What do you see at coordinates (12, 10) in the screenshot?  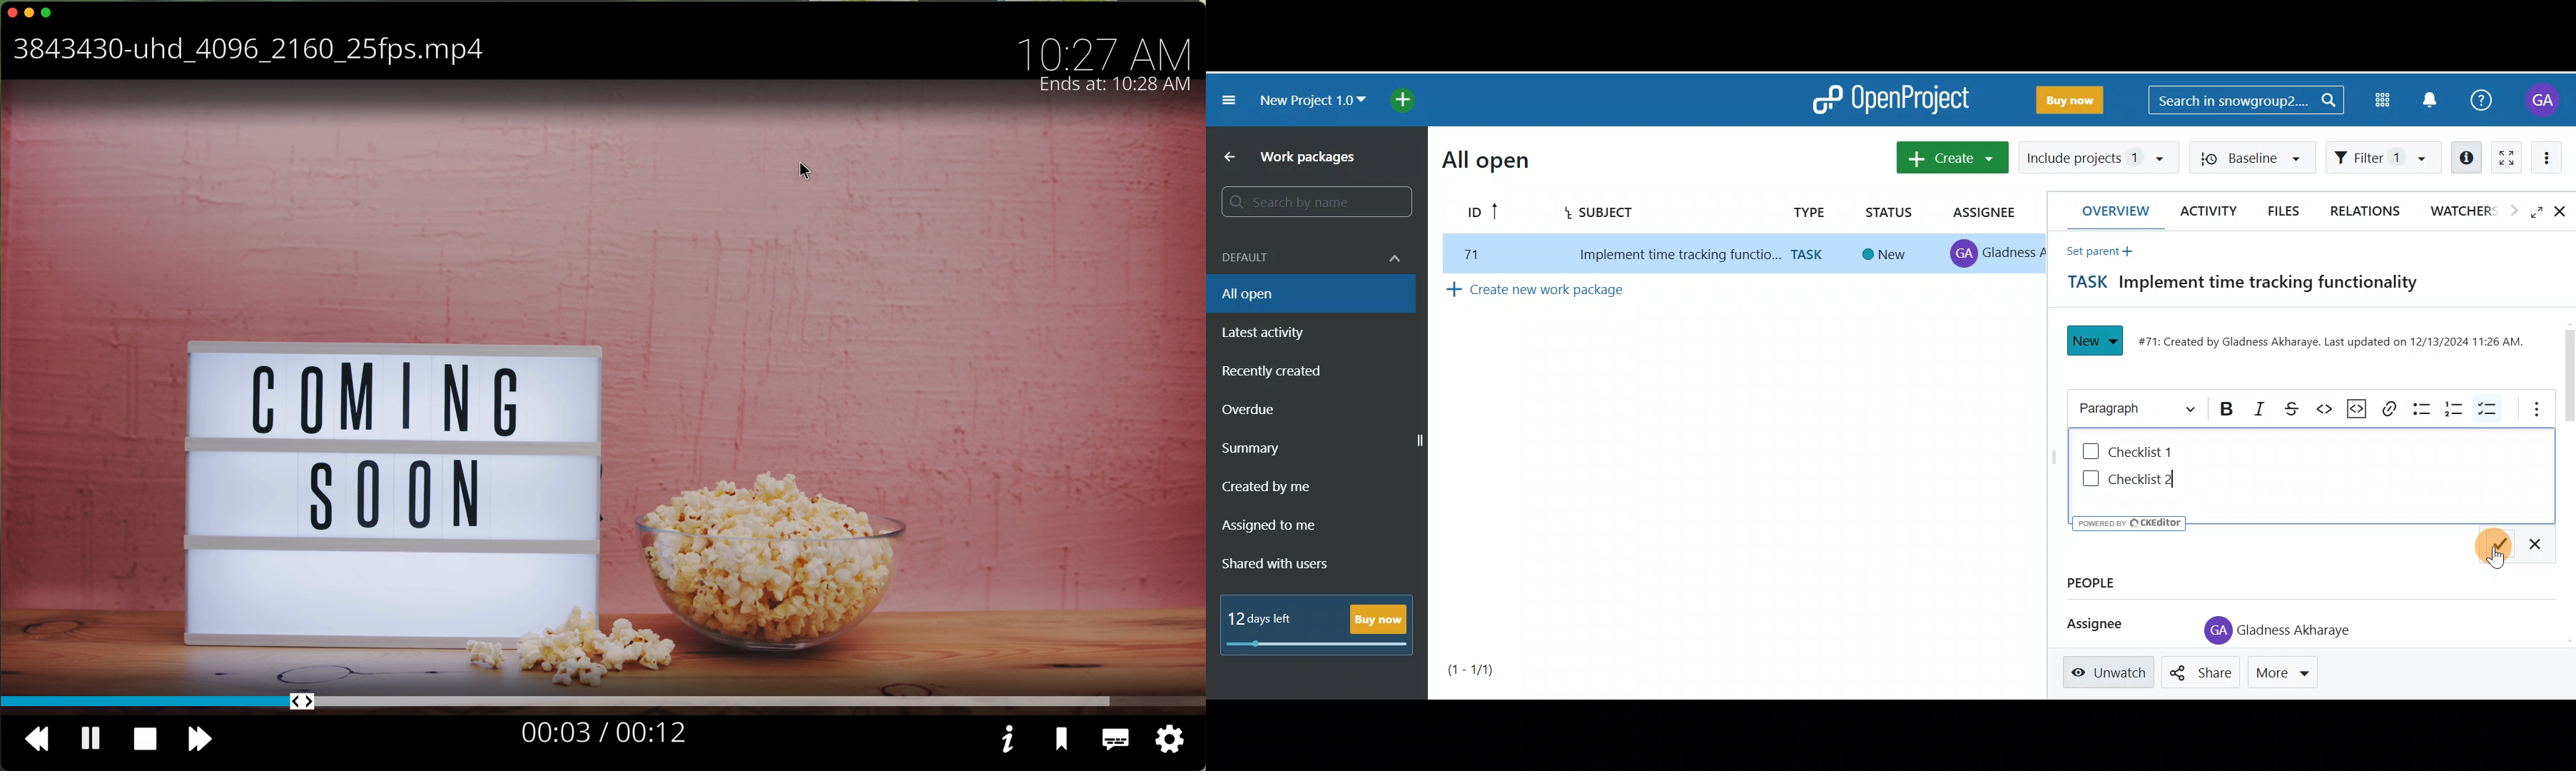 I see `close` at bounding box center [12, 10].